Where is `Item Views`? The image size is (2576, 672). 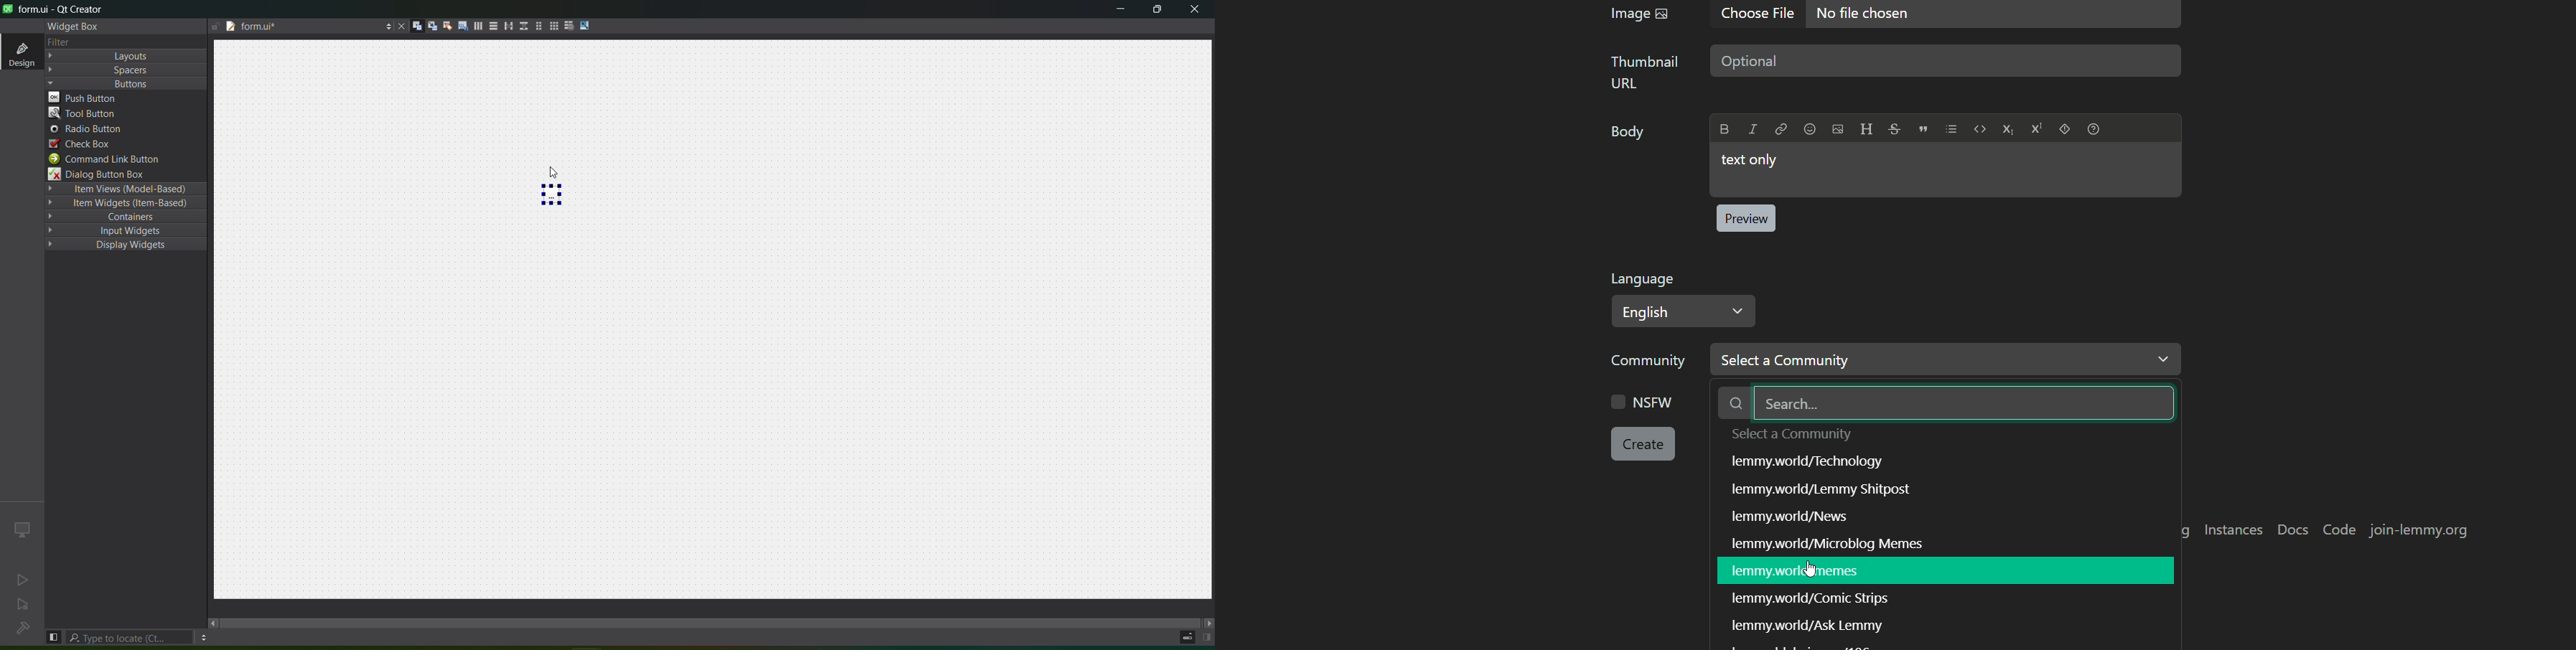
Item Views is located at coordinates (127, 188).